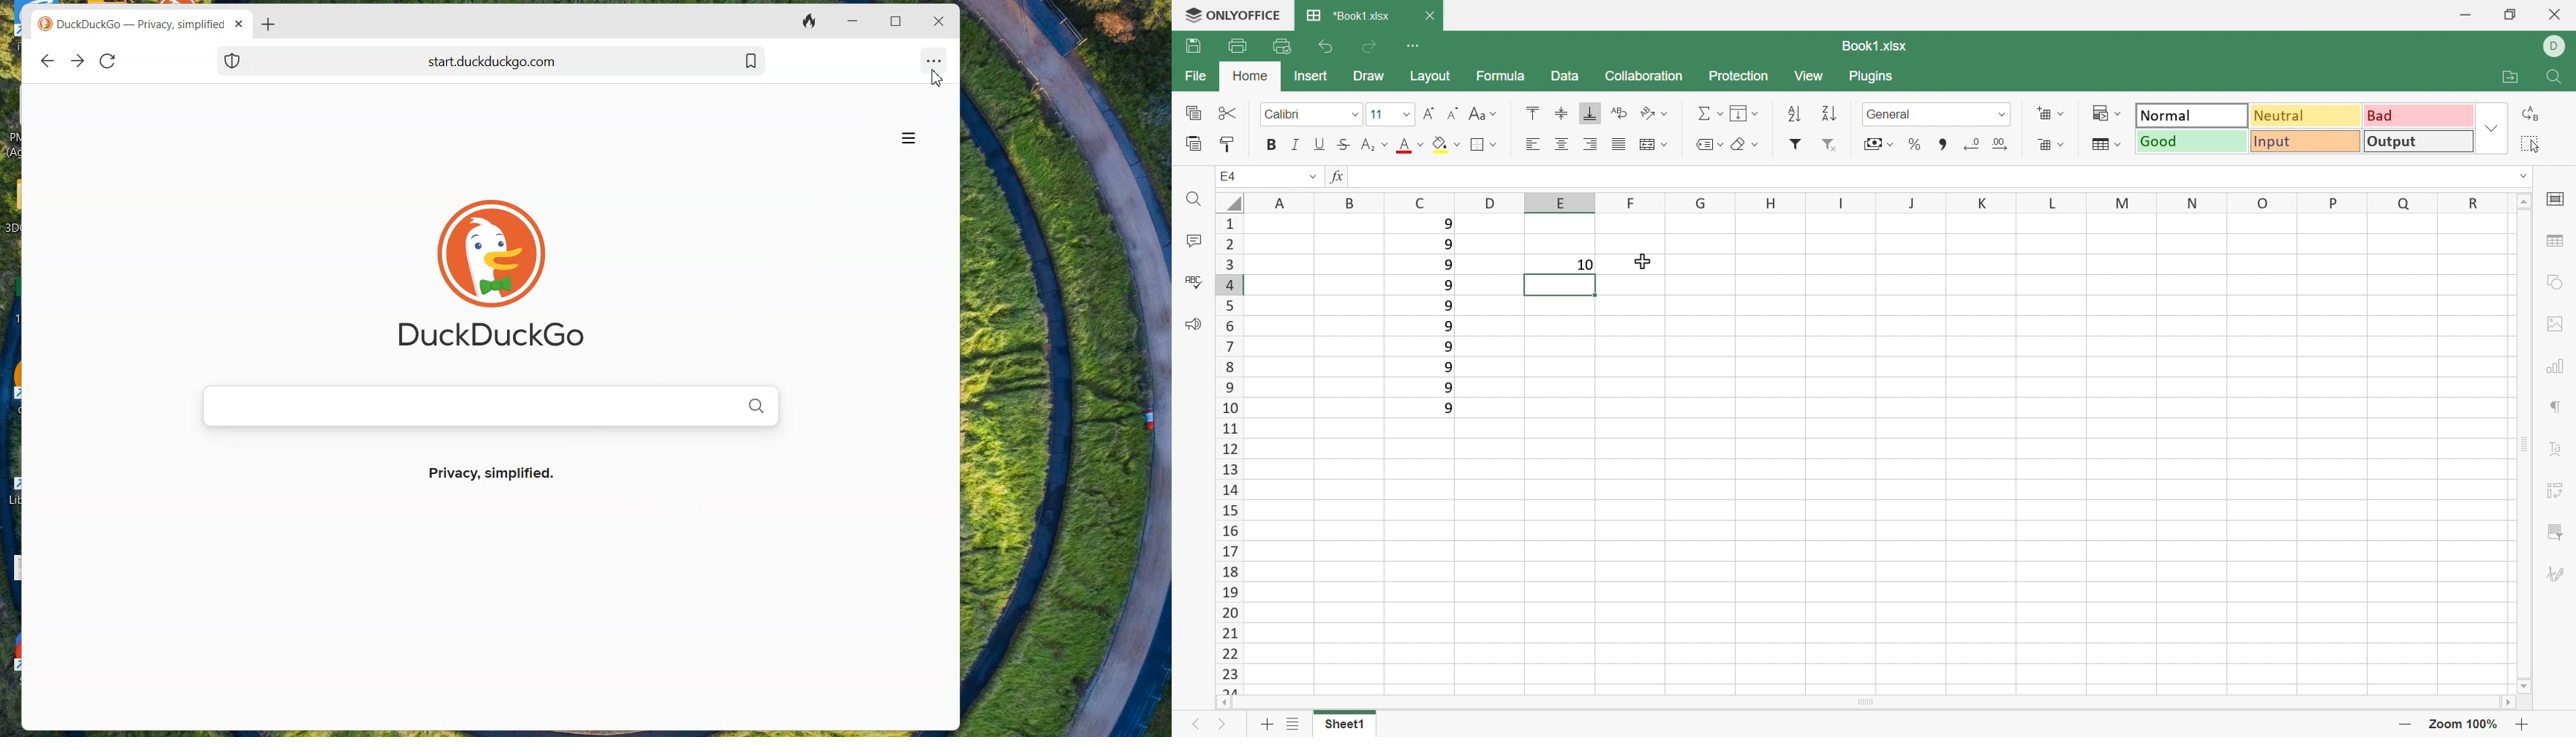 This screenshot has width=2576, height=756. Describe the element at coordinates (1236, 45) in the screenshot. I see `Print` at that location.